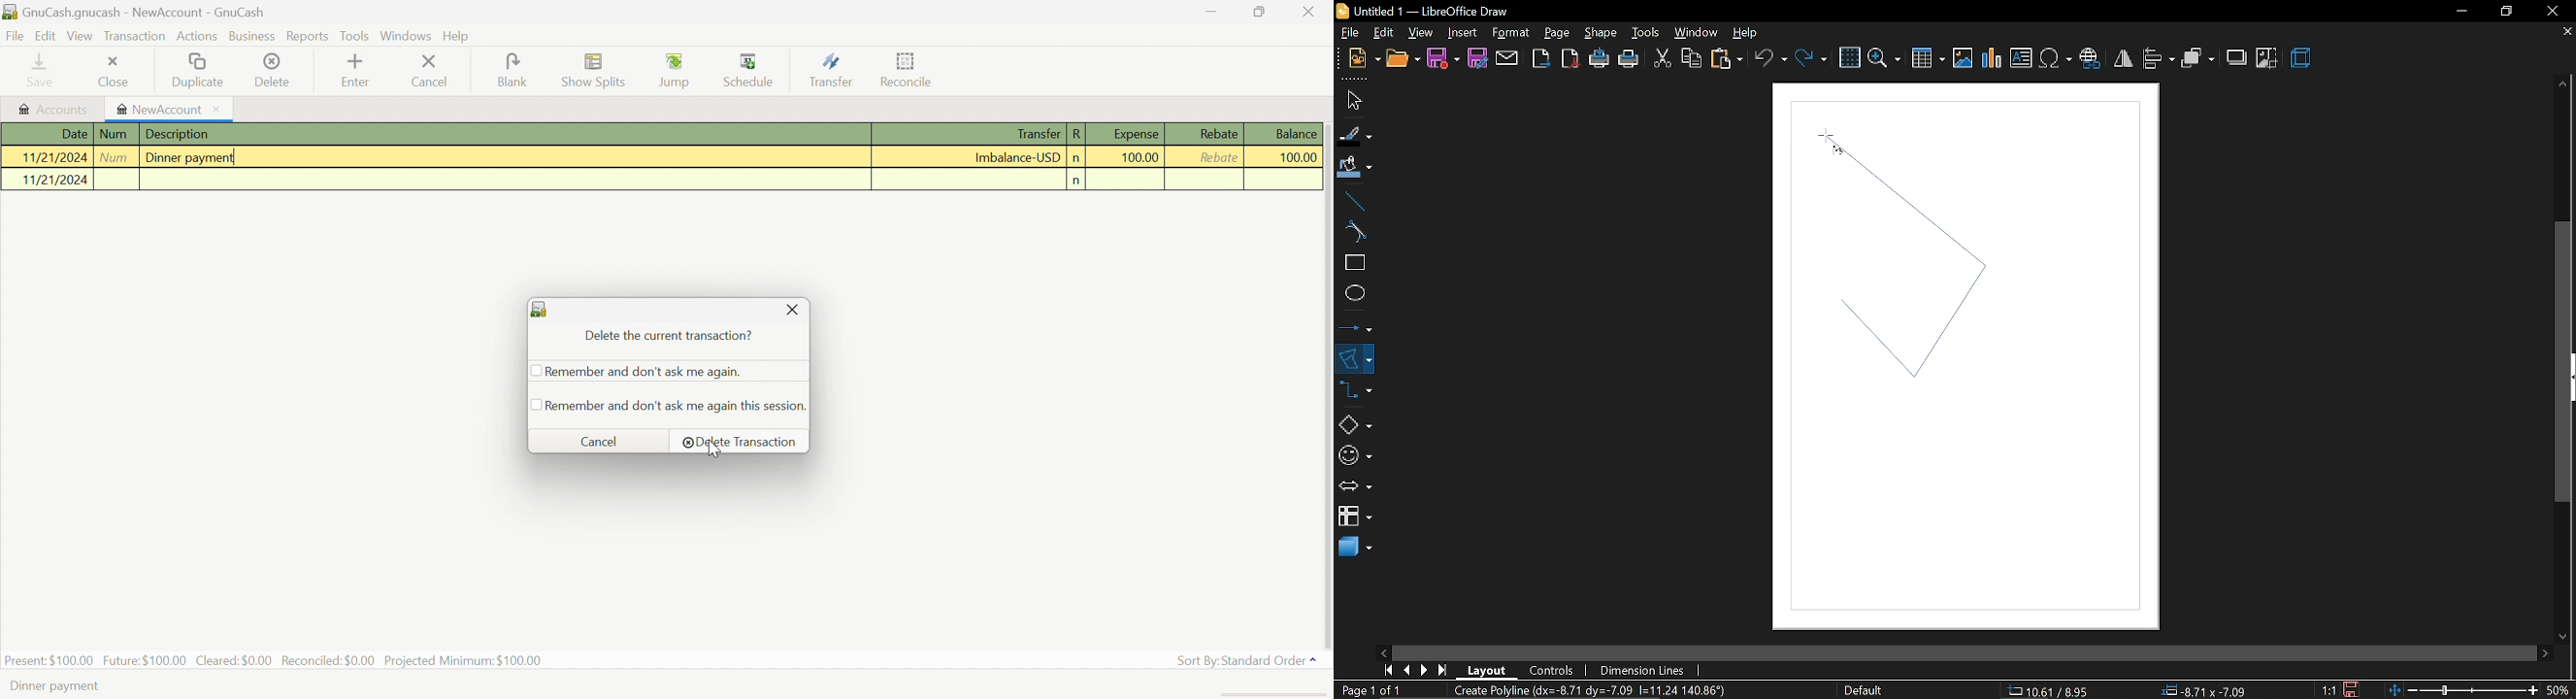 Image resolution: width=2576 pixels, height=700 pixels. Describe the element at coordinates (1810, 56) in the screenshot. I see `redo` at that location.